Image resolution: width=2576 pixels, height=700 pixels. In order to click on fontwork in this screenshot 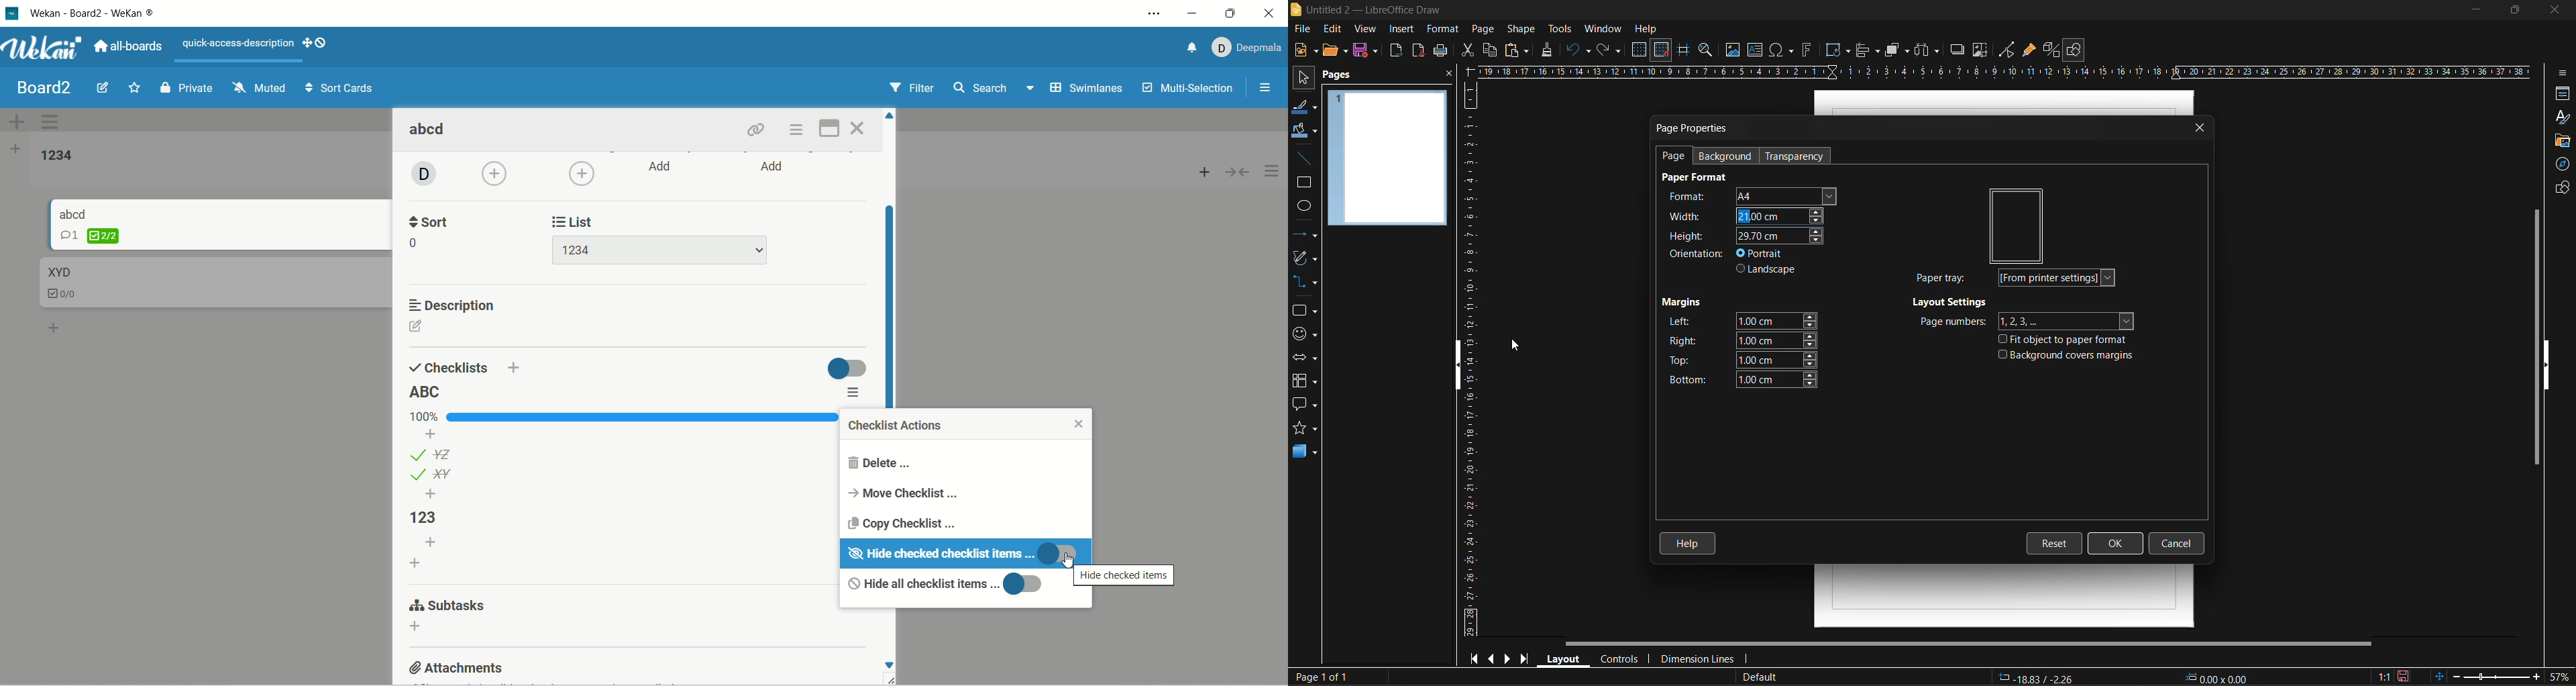, I will do `click(1807, 52)`.